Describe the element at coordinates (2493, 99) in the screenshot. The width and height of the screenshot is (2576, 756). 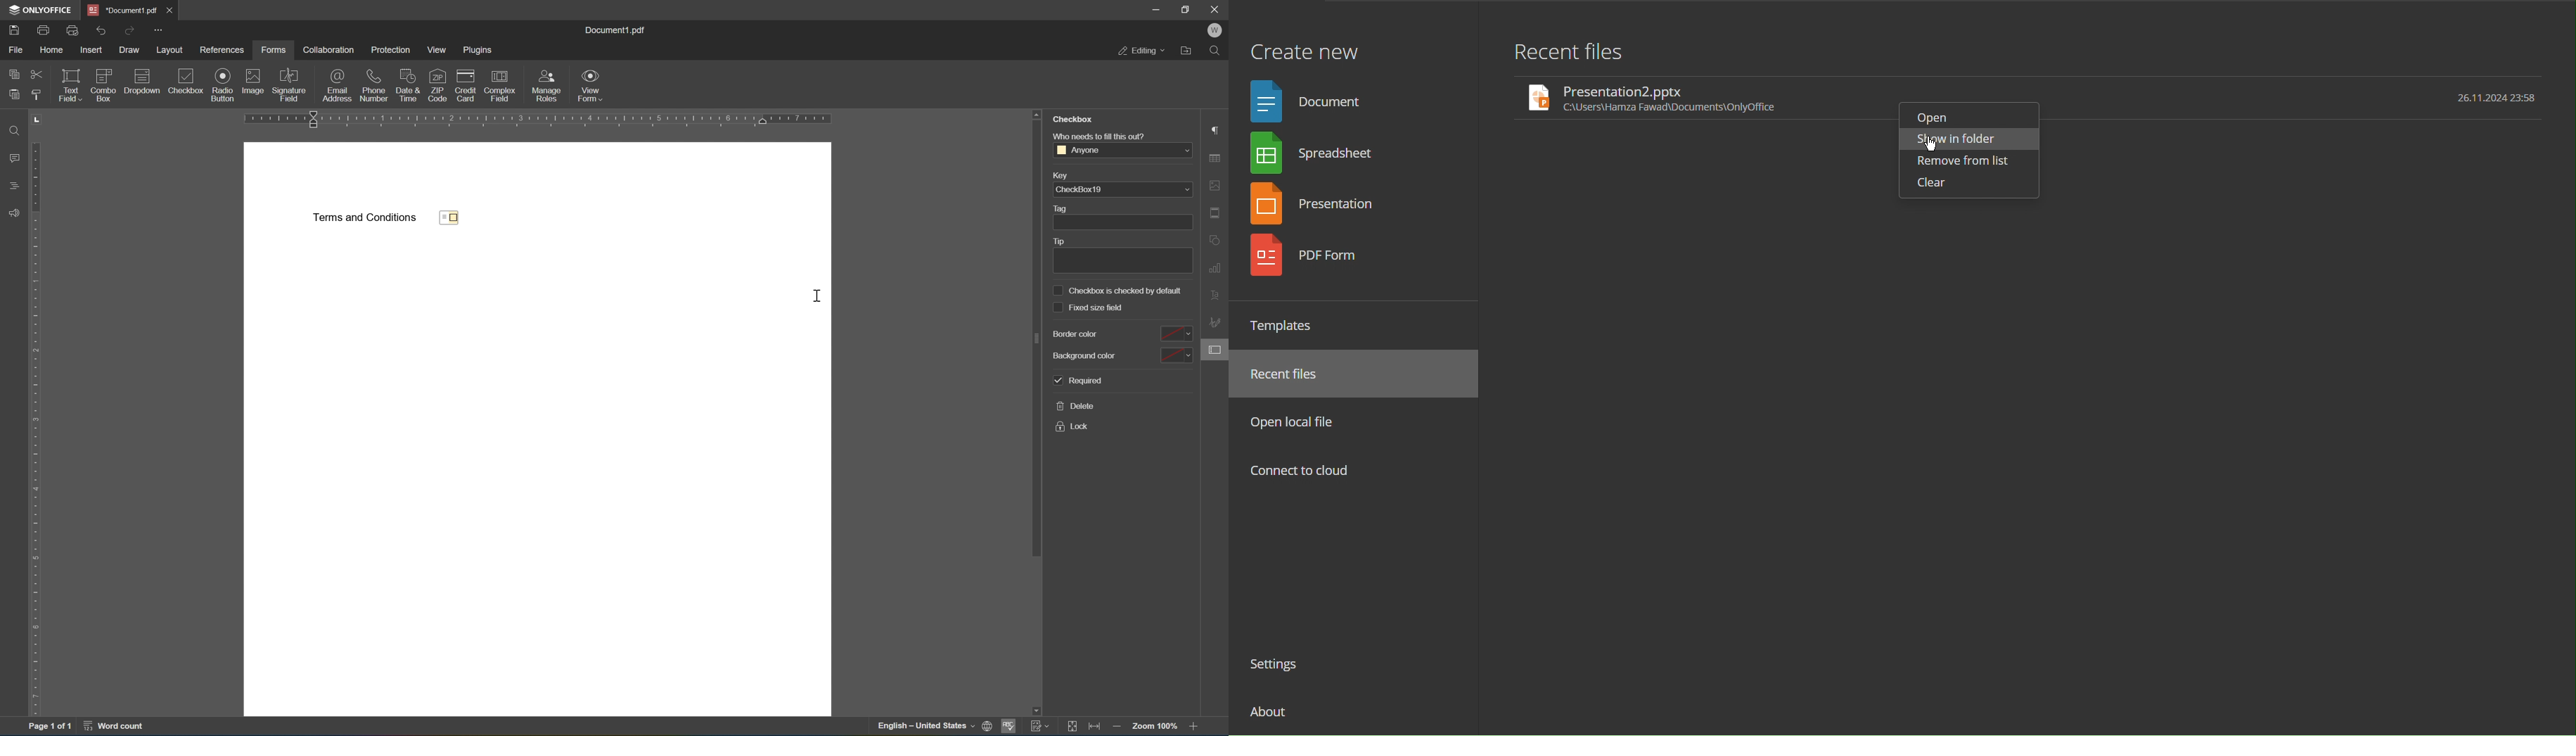
I see `date and time` at that location.